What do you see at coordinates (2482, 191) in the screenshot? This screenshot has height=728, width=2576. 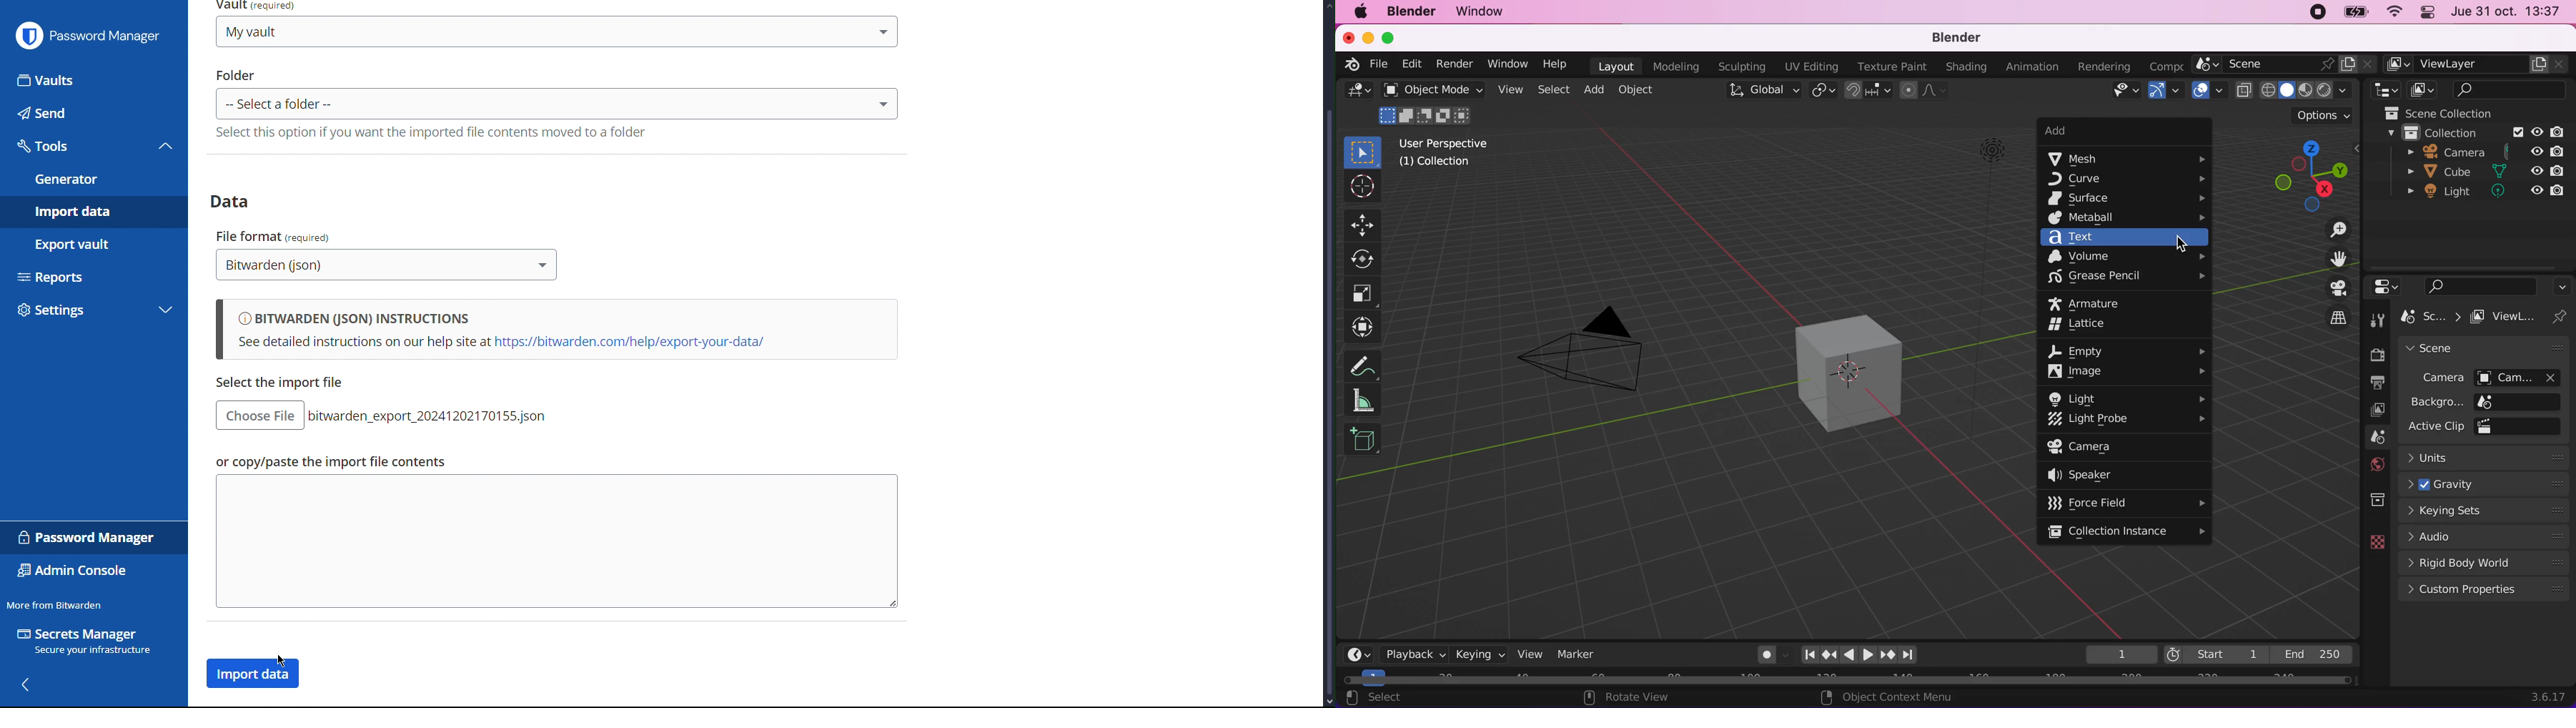 I see `light` at bounding box center [2482, 191].